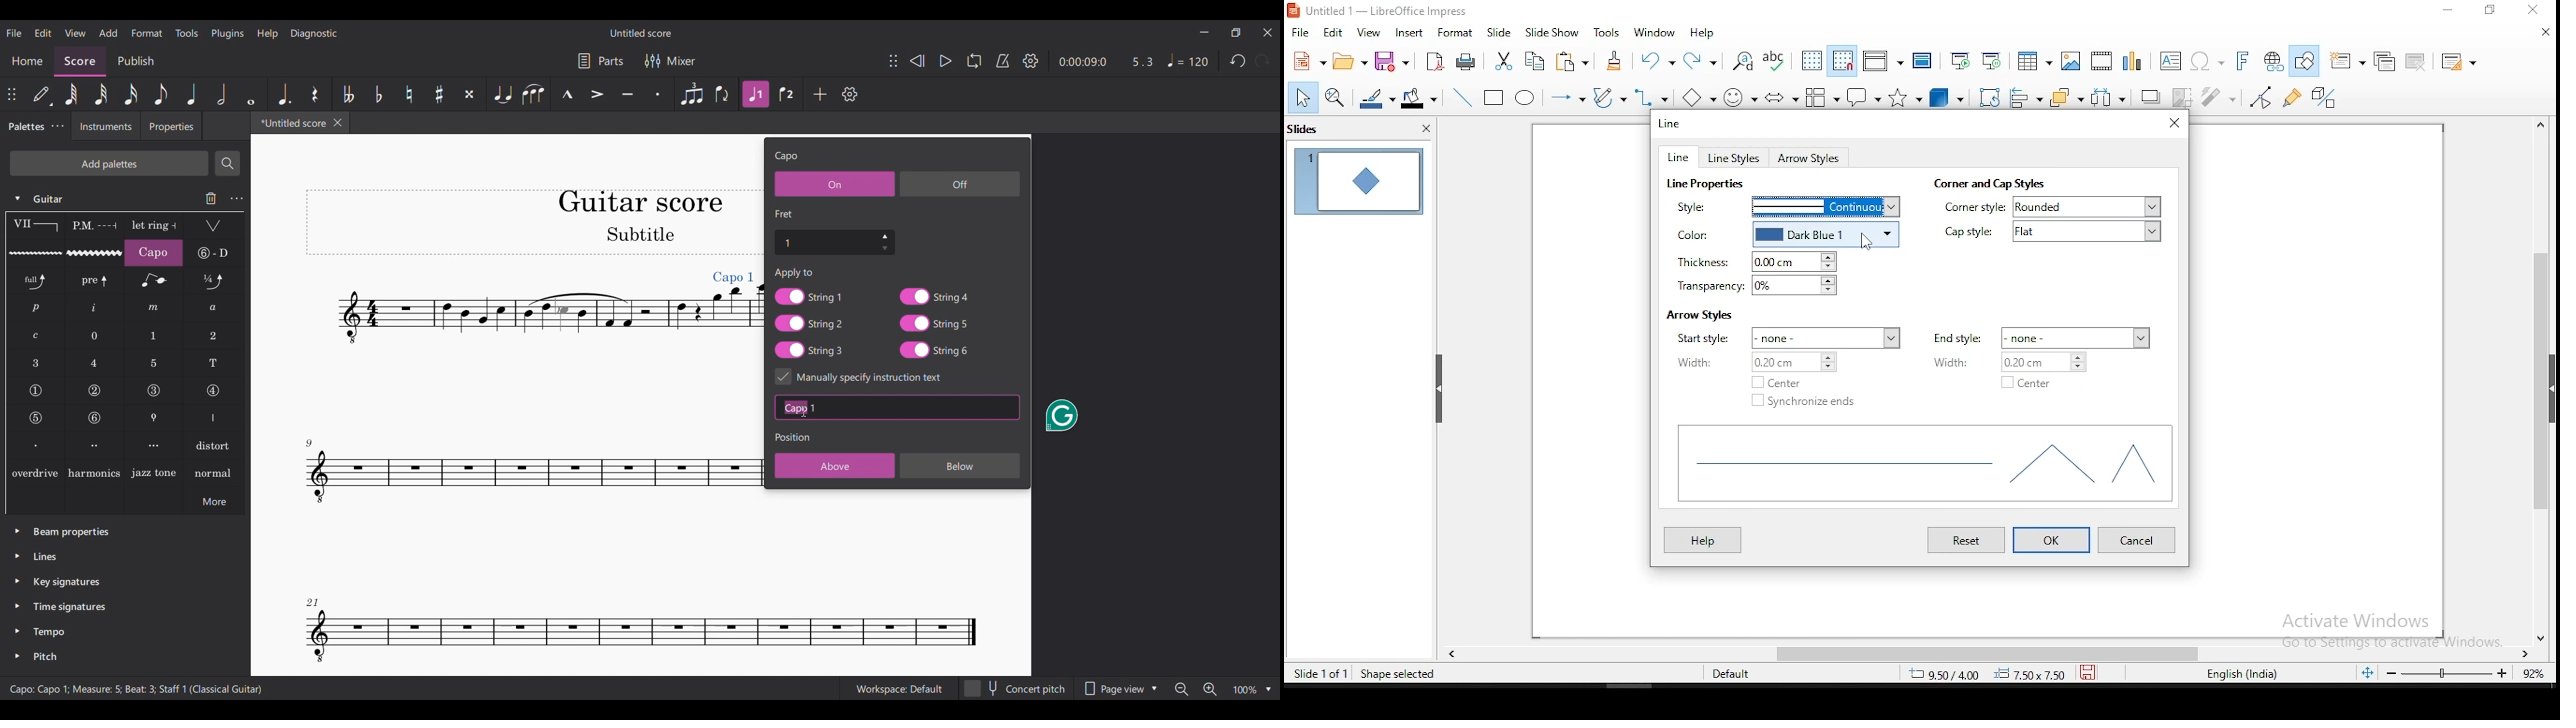 This screenshot has height=728, width=2576. What do you see at coordinates (1906, 97) in the screenshot?
I see `stars and banners` at bounding box center [1906, 97].